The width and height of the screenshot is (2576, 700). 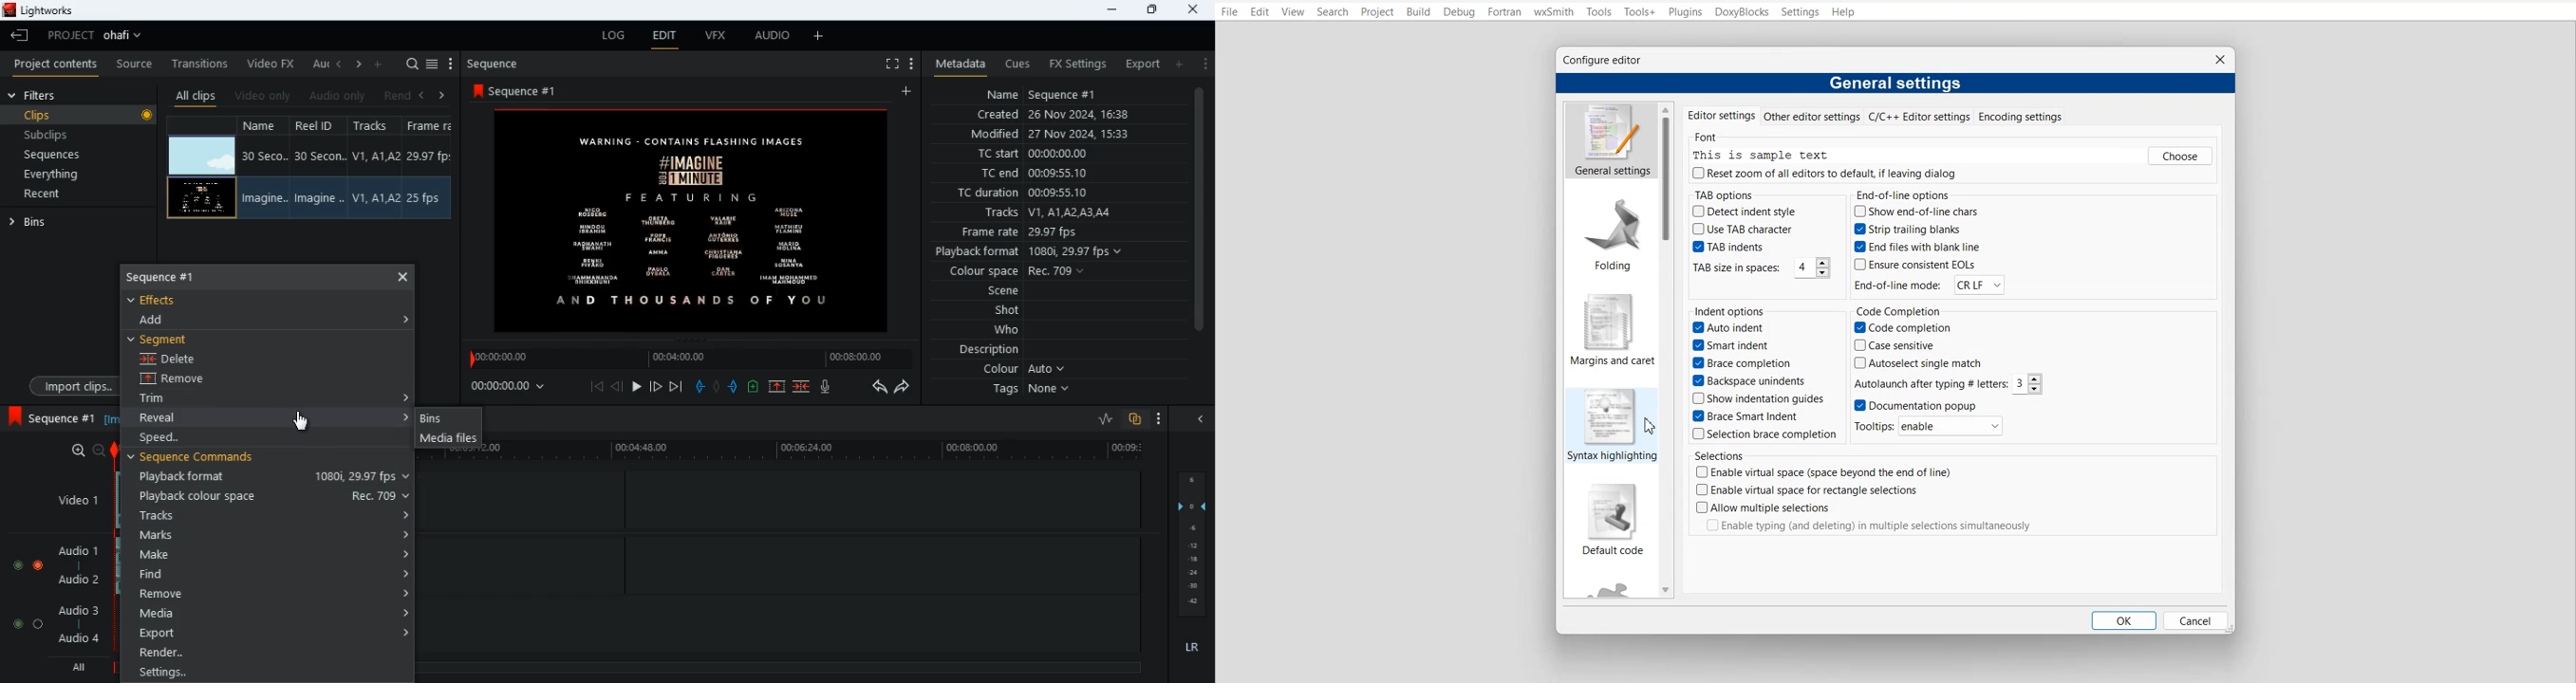 What do you see at coordinates (2021, 117) in the screenshot?
I see `Encoding settings` at bounding box center [2021, 117].